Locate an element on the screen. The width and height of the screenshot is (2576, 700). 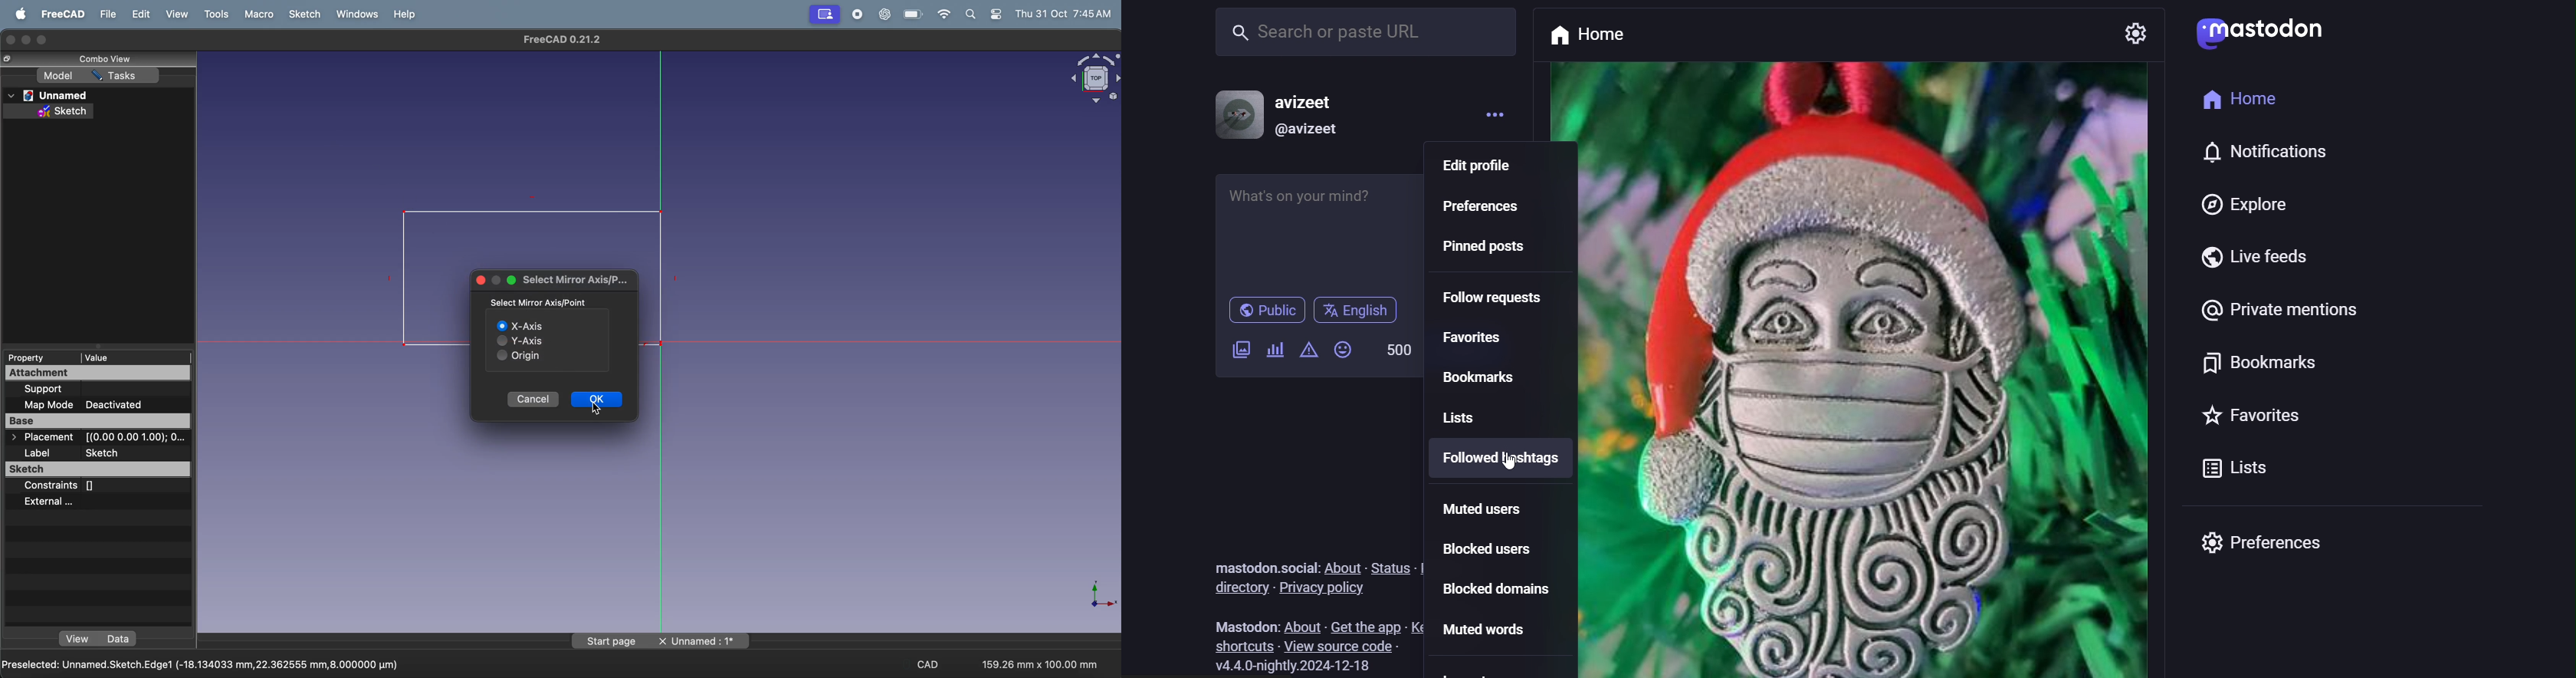
chatgpt is located at coordinates (885, 15).